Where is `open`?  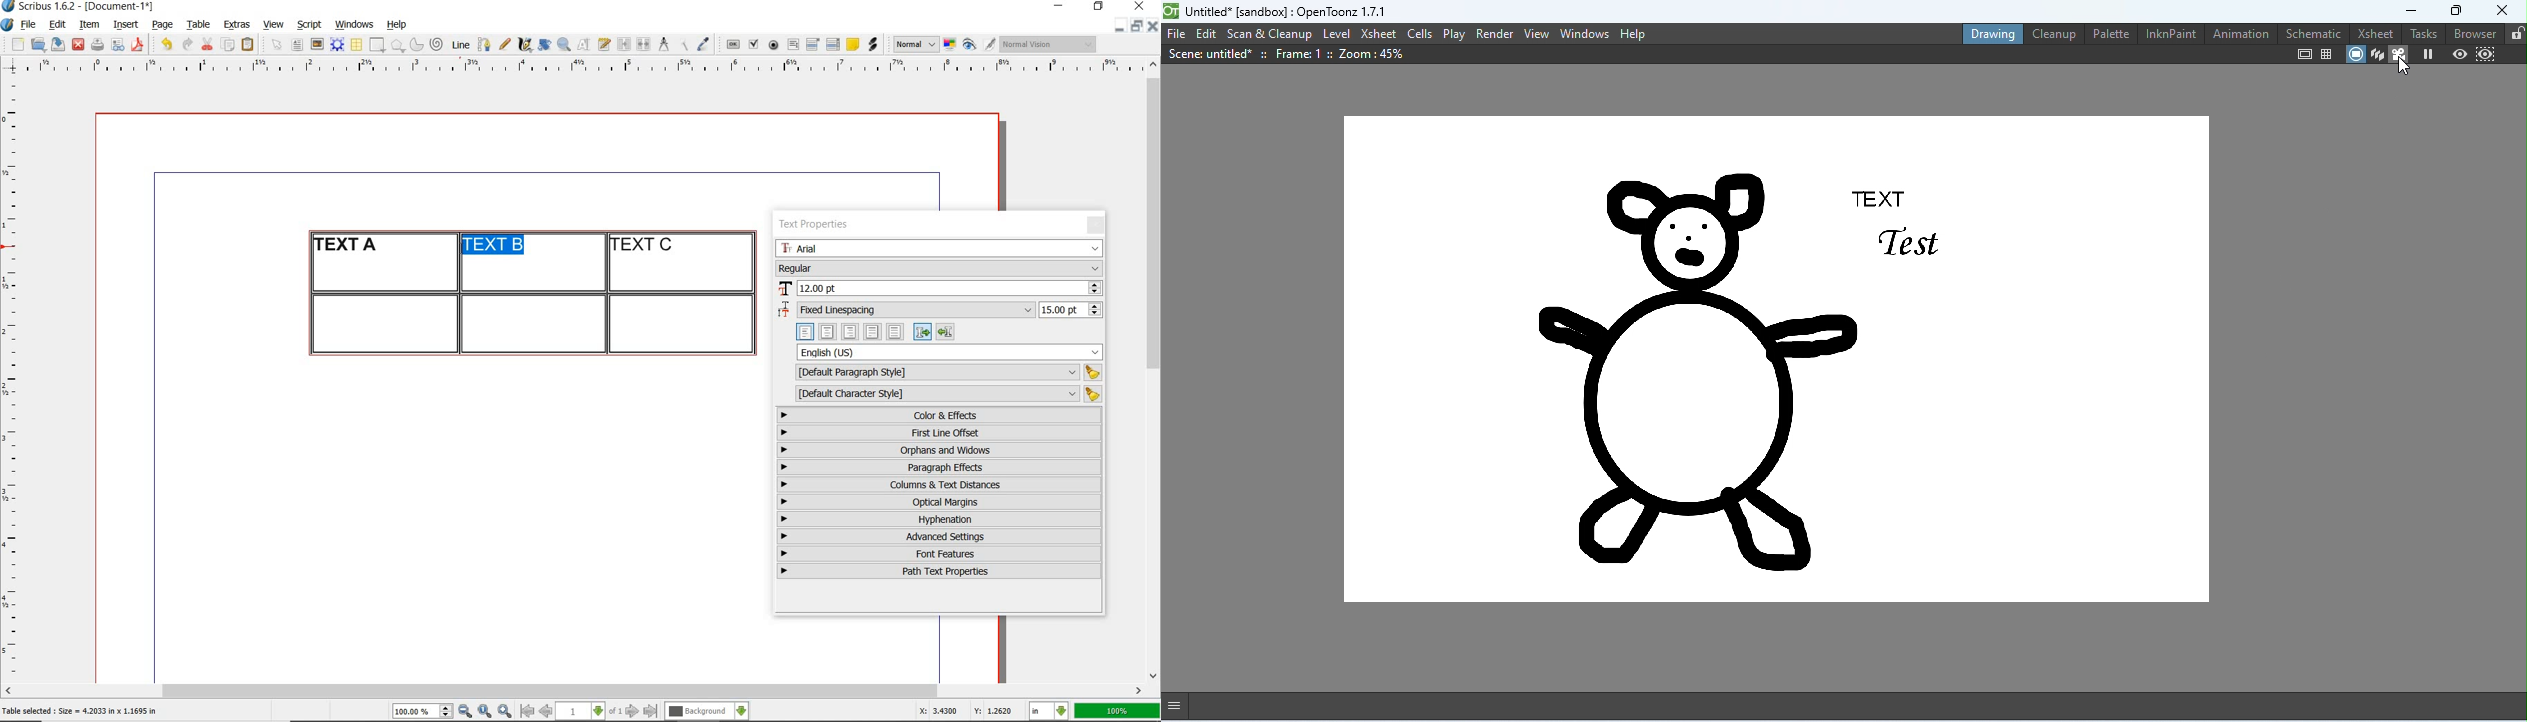 open is located at coordinates (37, 44).